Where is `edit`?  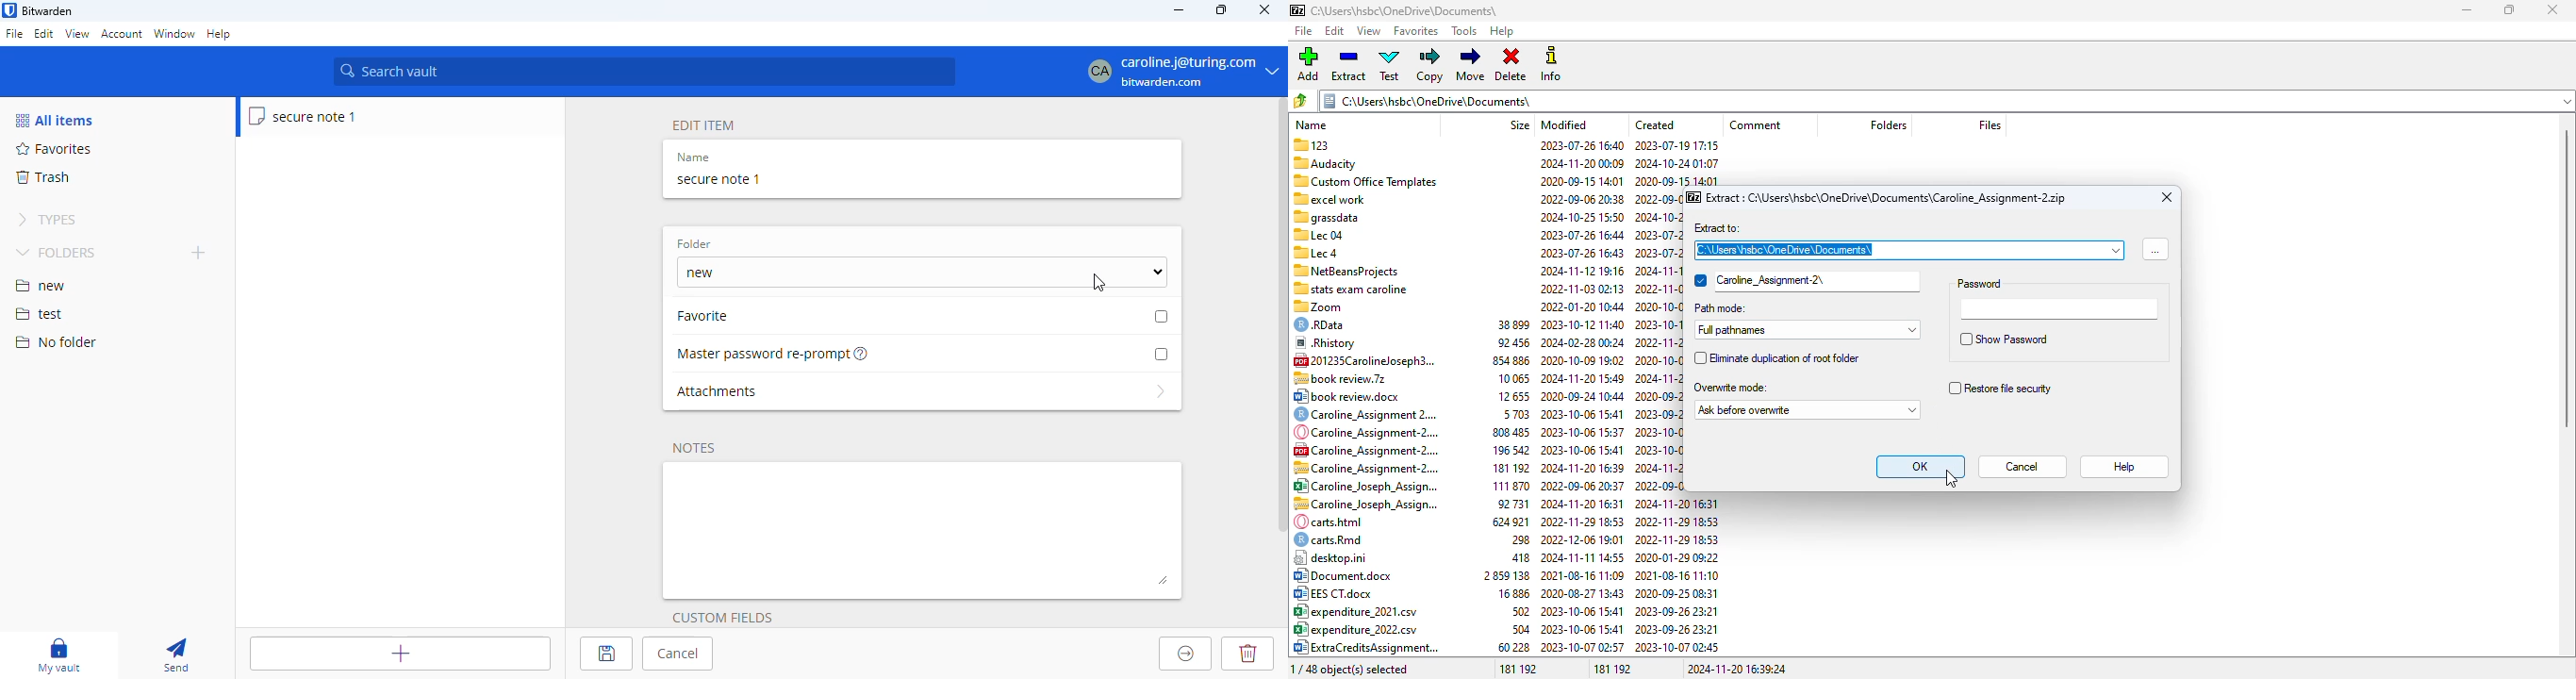 edit is located at coordinates (1335, 31).